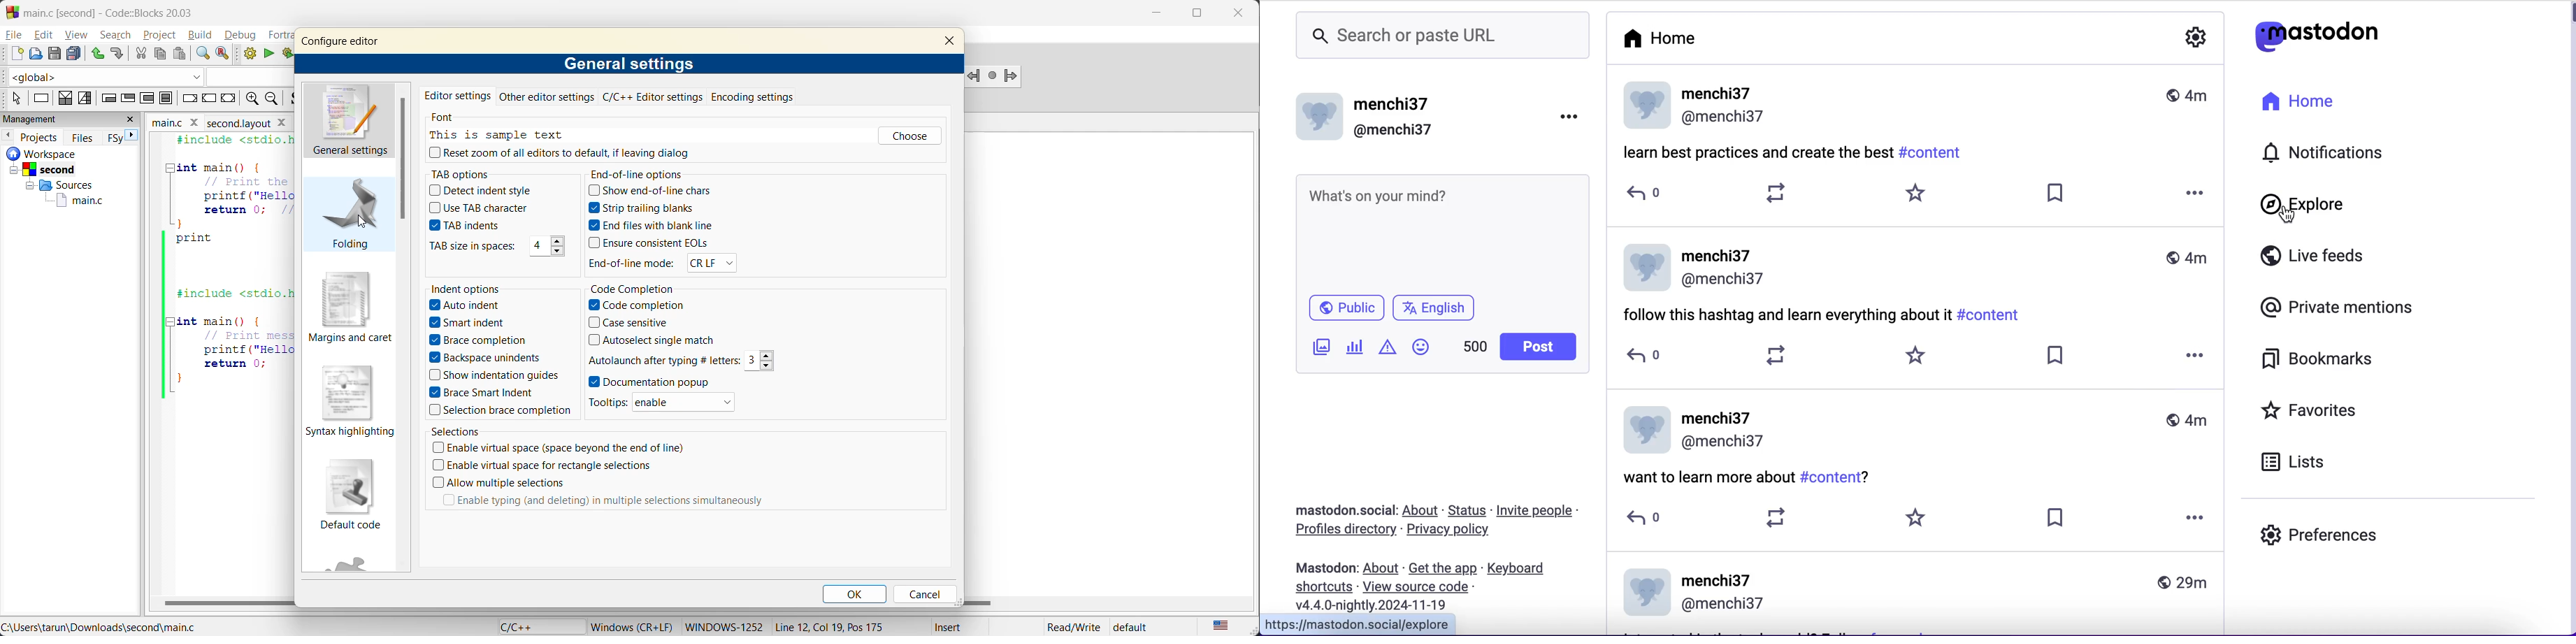 Image resolution: width=2576 pixels, height=644 pixels. I want to click on retweet, so click(1777, 193).